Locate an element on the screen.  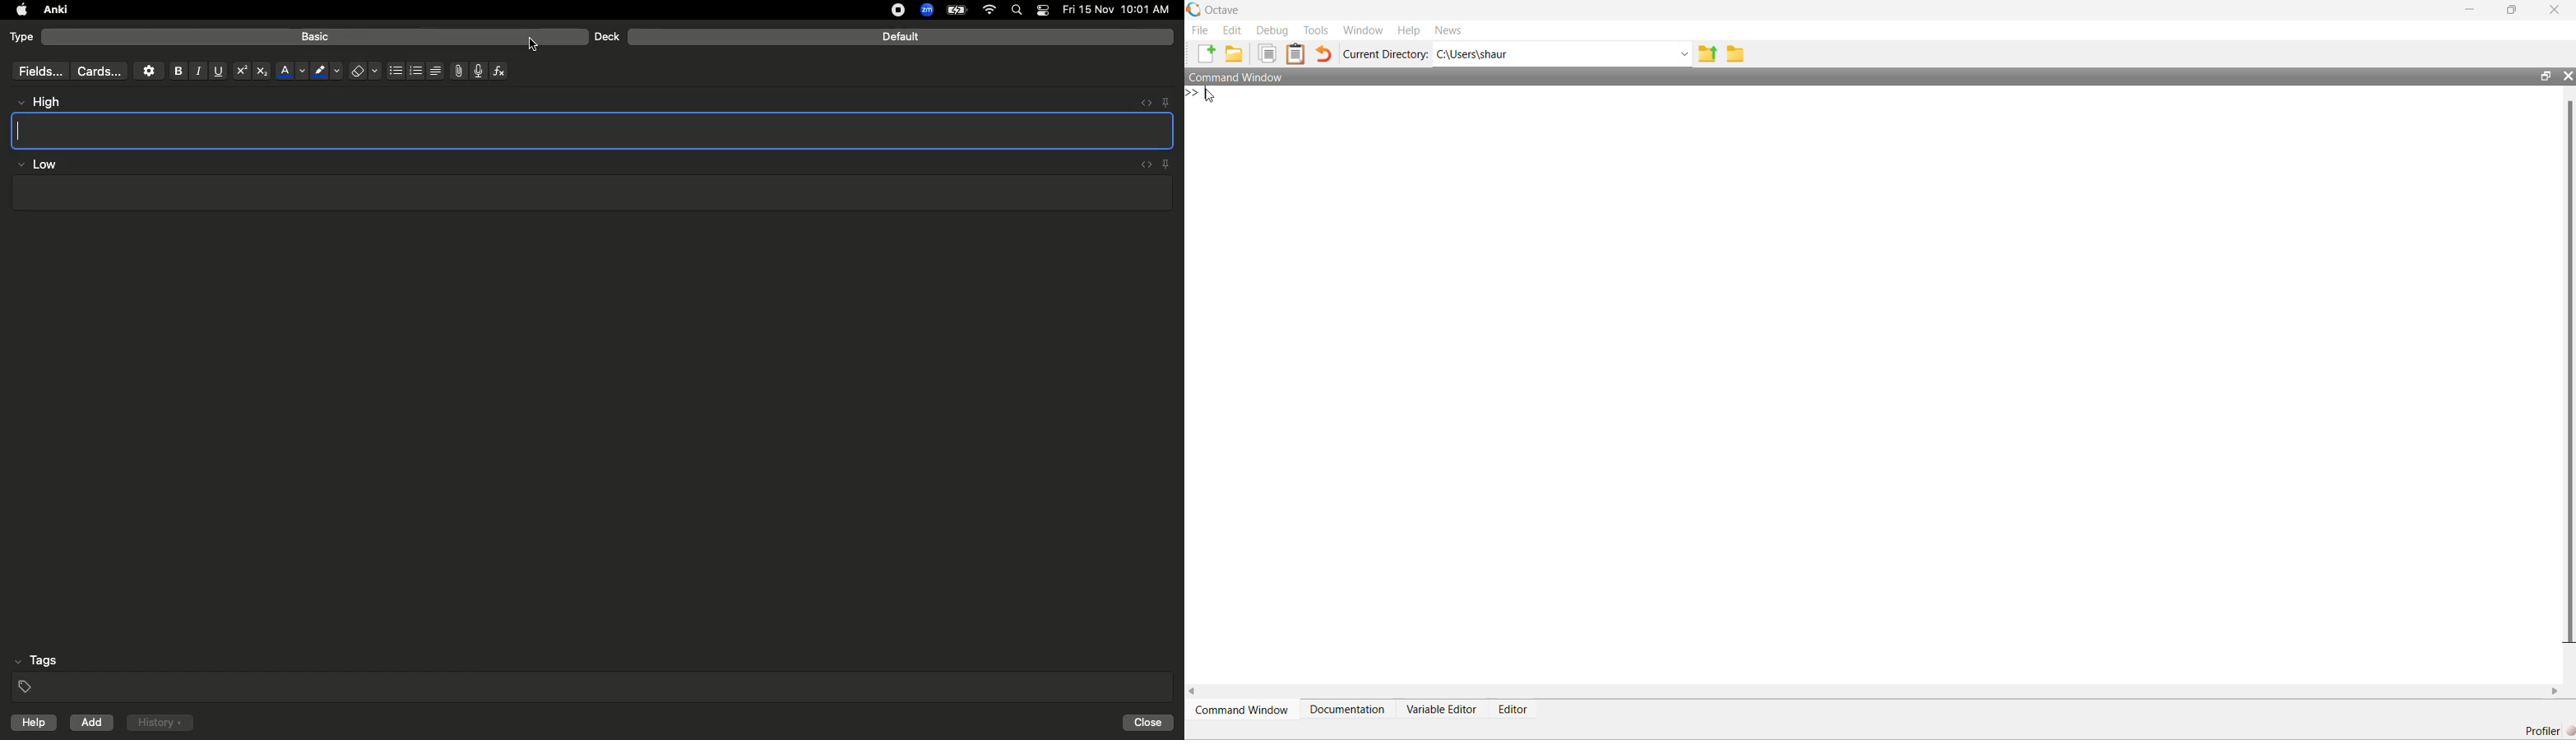
High is located at coordinates (46, 102).